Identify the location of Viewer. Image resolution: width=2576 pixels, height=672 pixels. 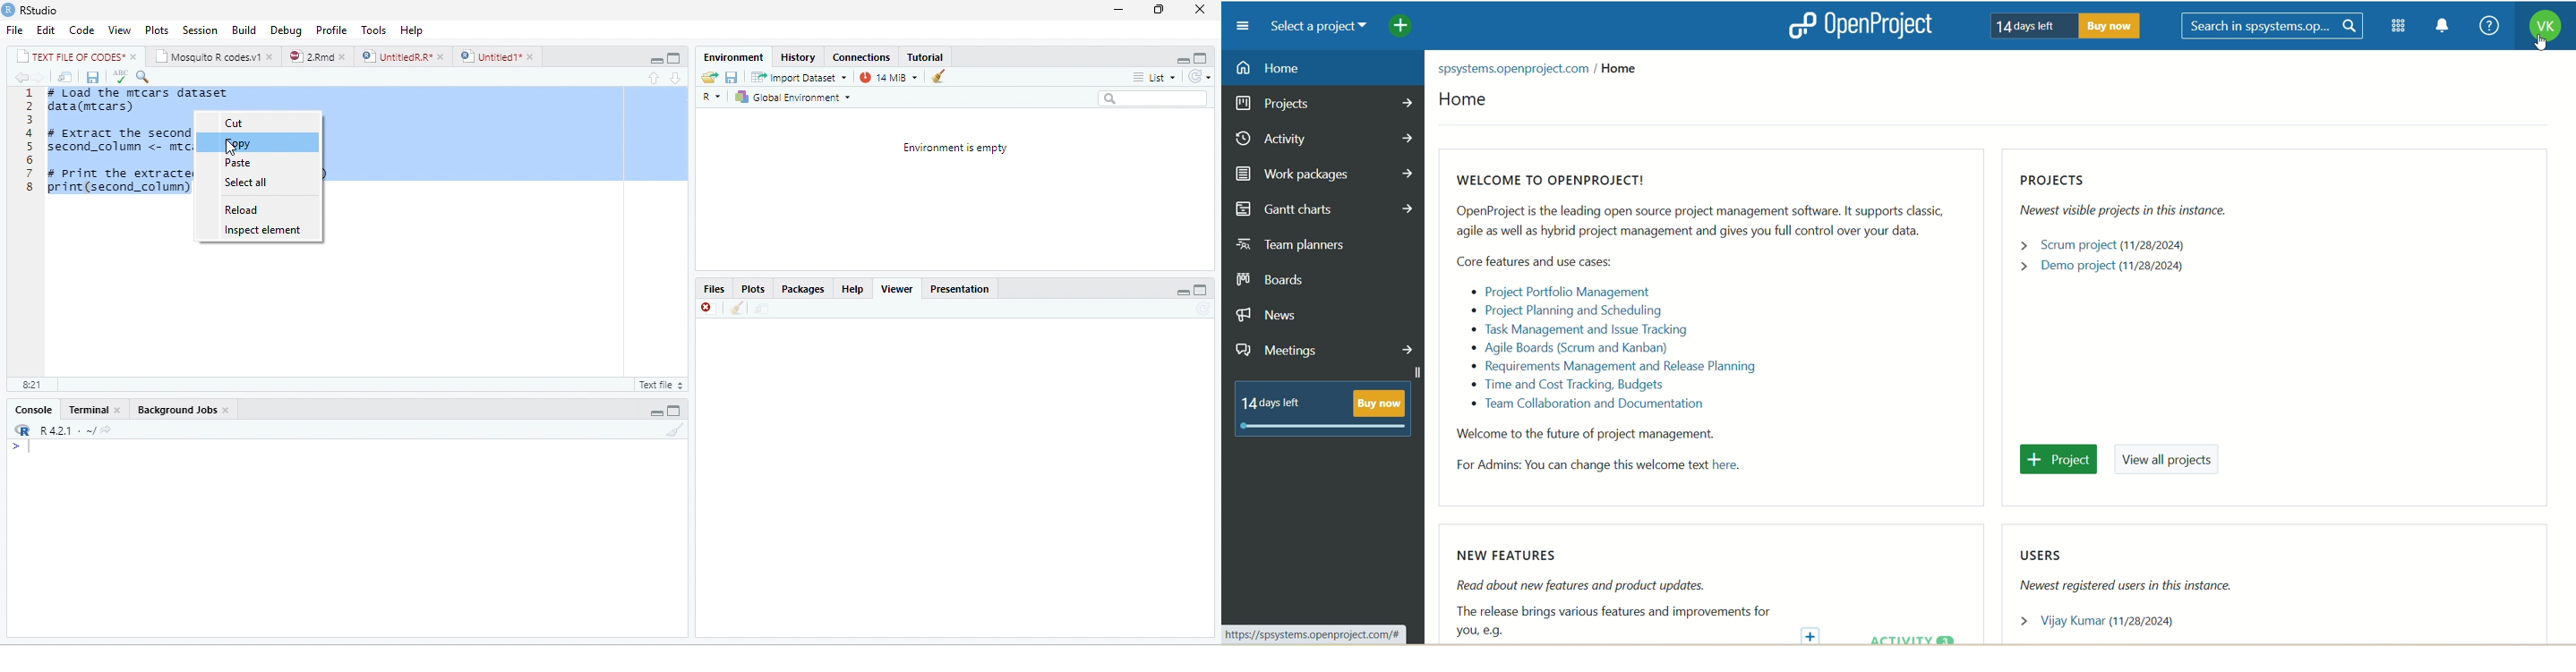
(902, 289).